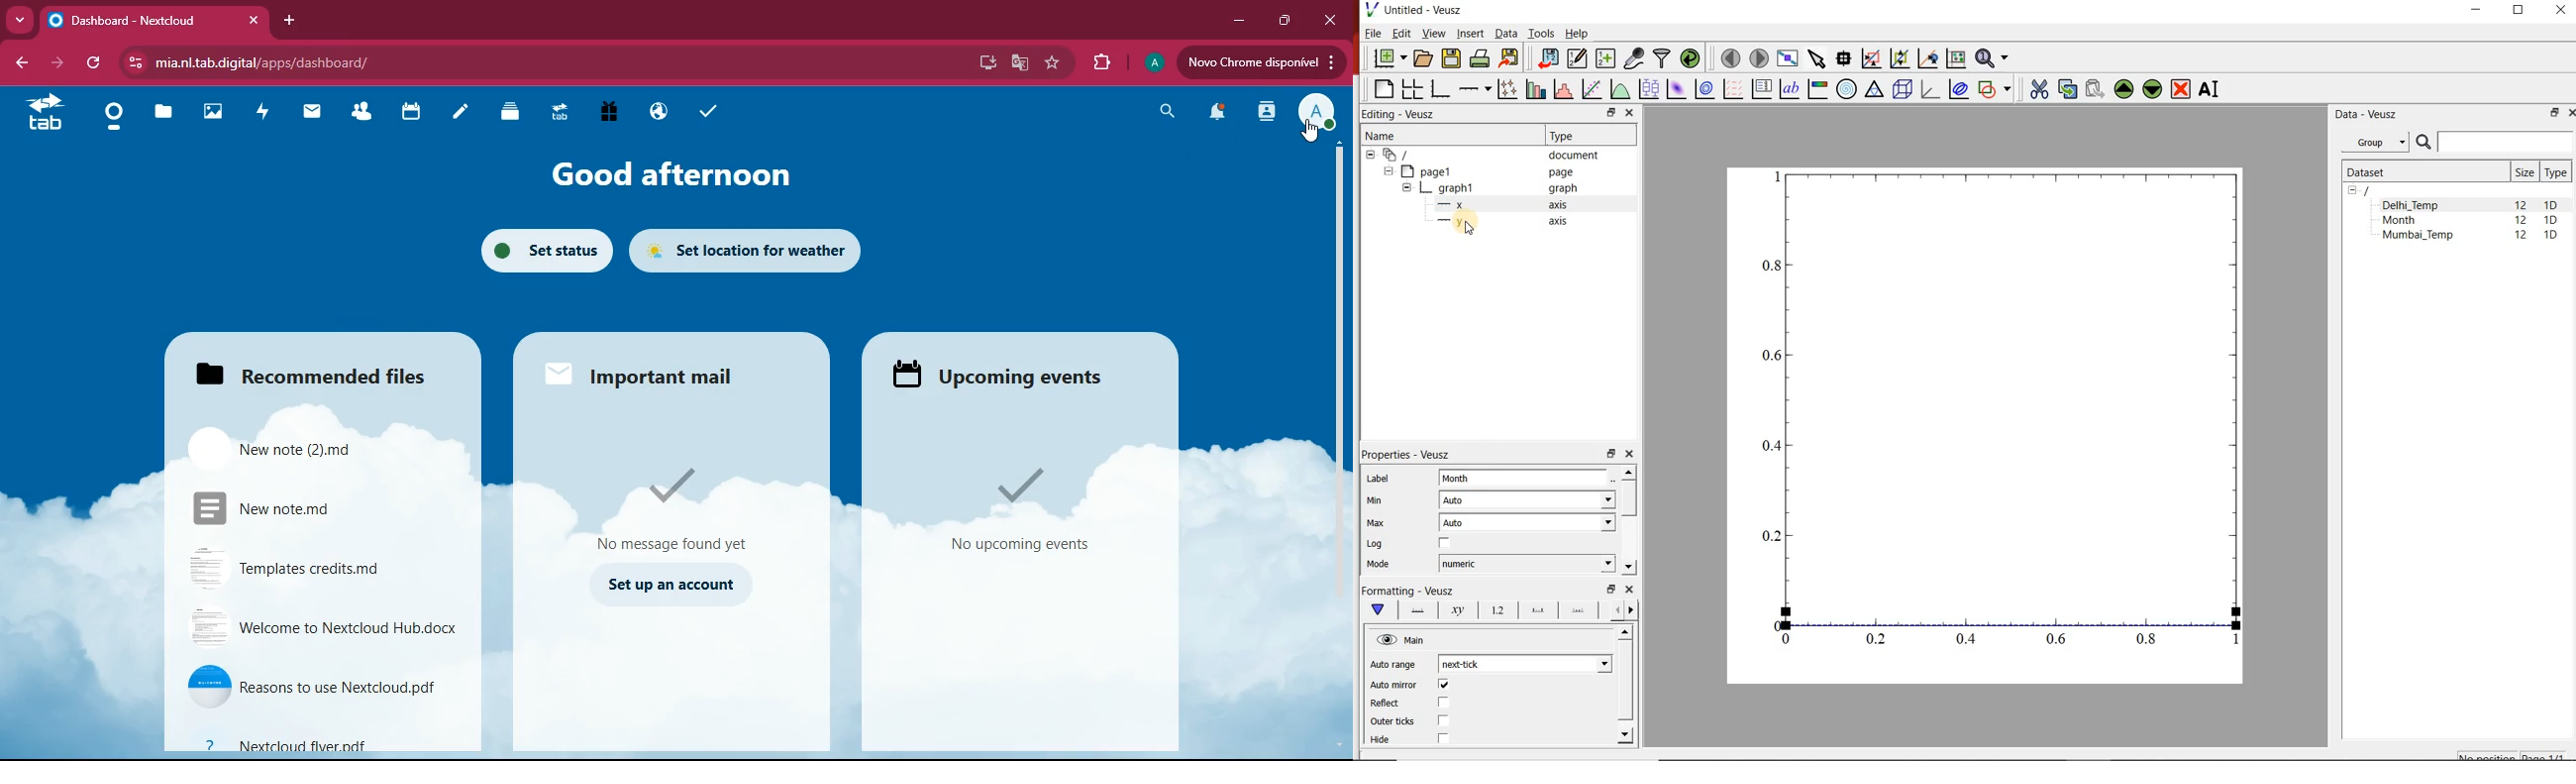 This screenshot has width=2576, height=784. Describe the element at coordinates (466, 114) in the screenshot. I see `notes` at that location.